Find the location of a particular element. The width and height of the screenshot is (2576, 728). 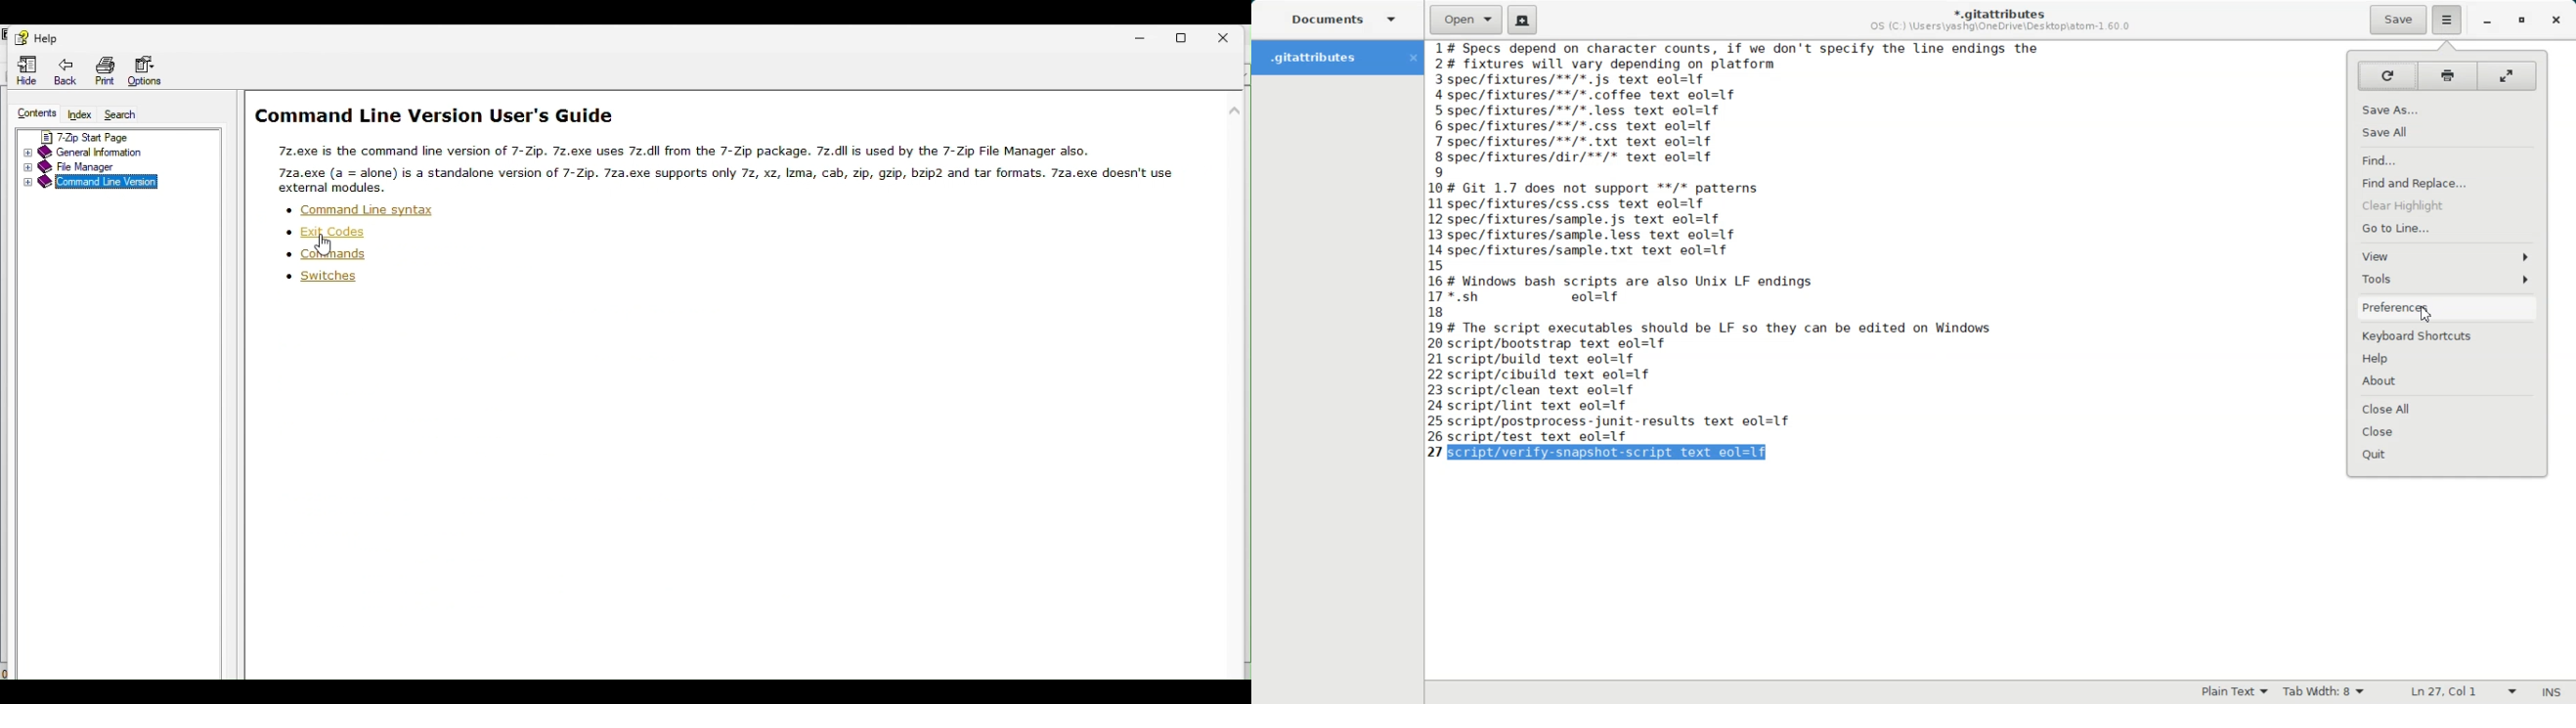

Save As is located at coordinates (2448, 110).